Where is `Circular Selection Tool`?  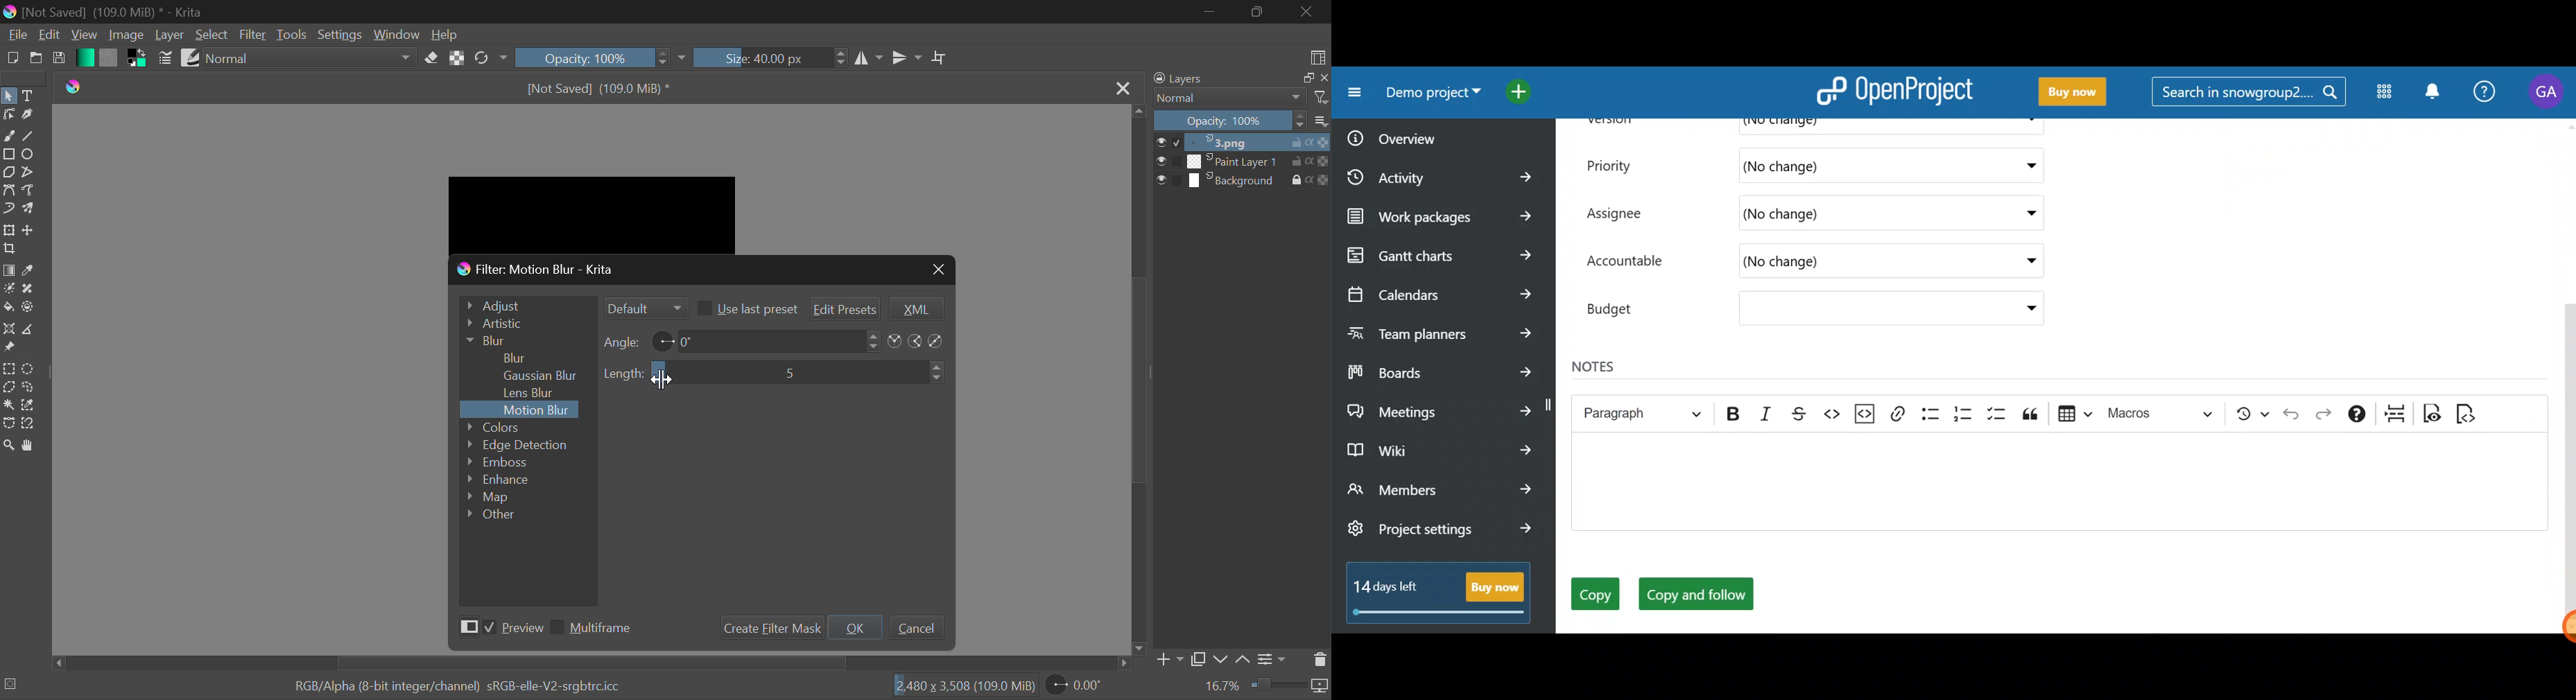
Circular Selection Tool is located at coordinates (31, 369).